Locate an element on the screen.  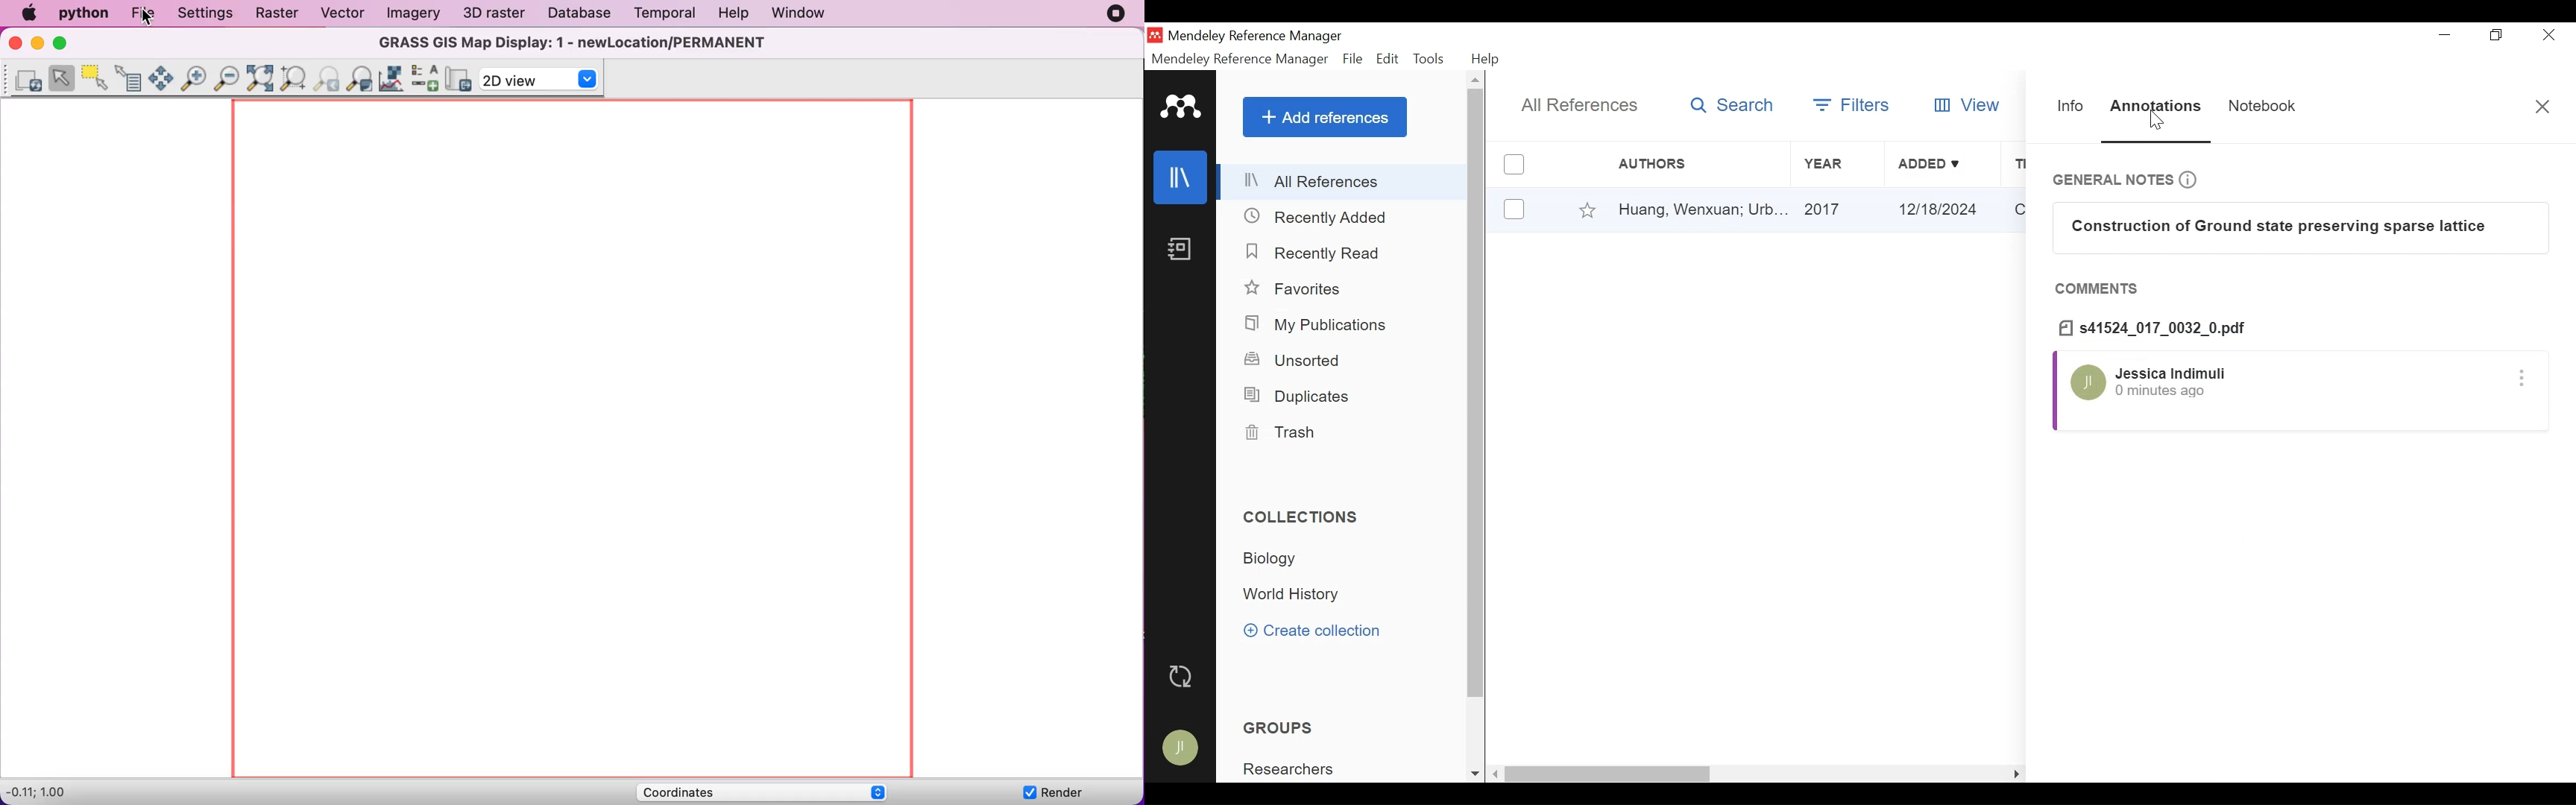
coordinates is located at coordinates (777, 790).